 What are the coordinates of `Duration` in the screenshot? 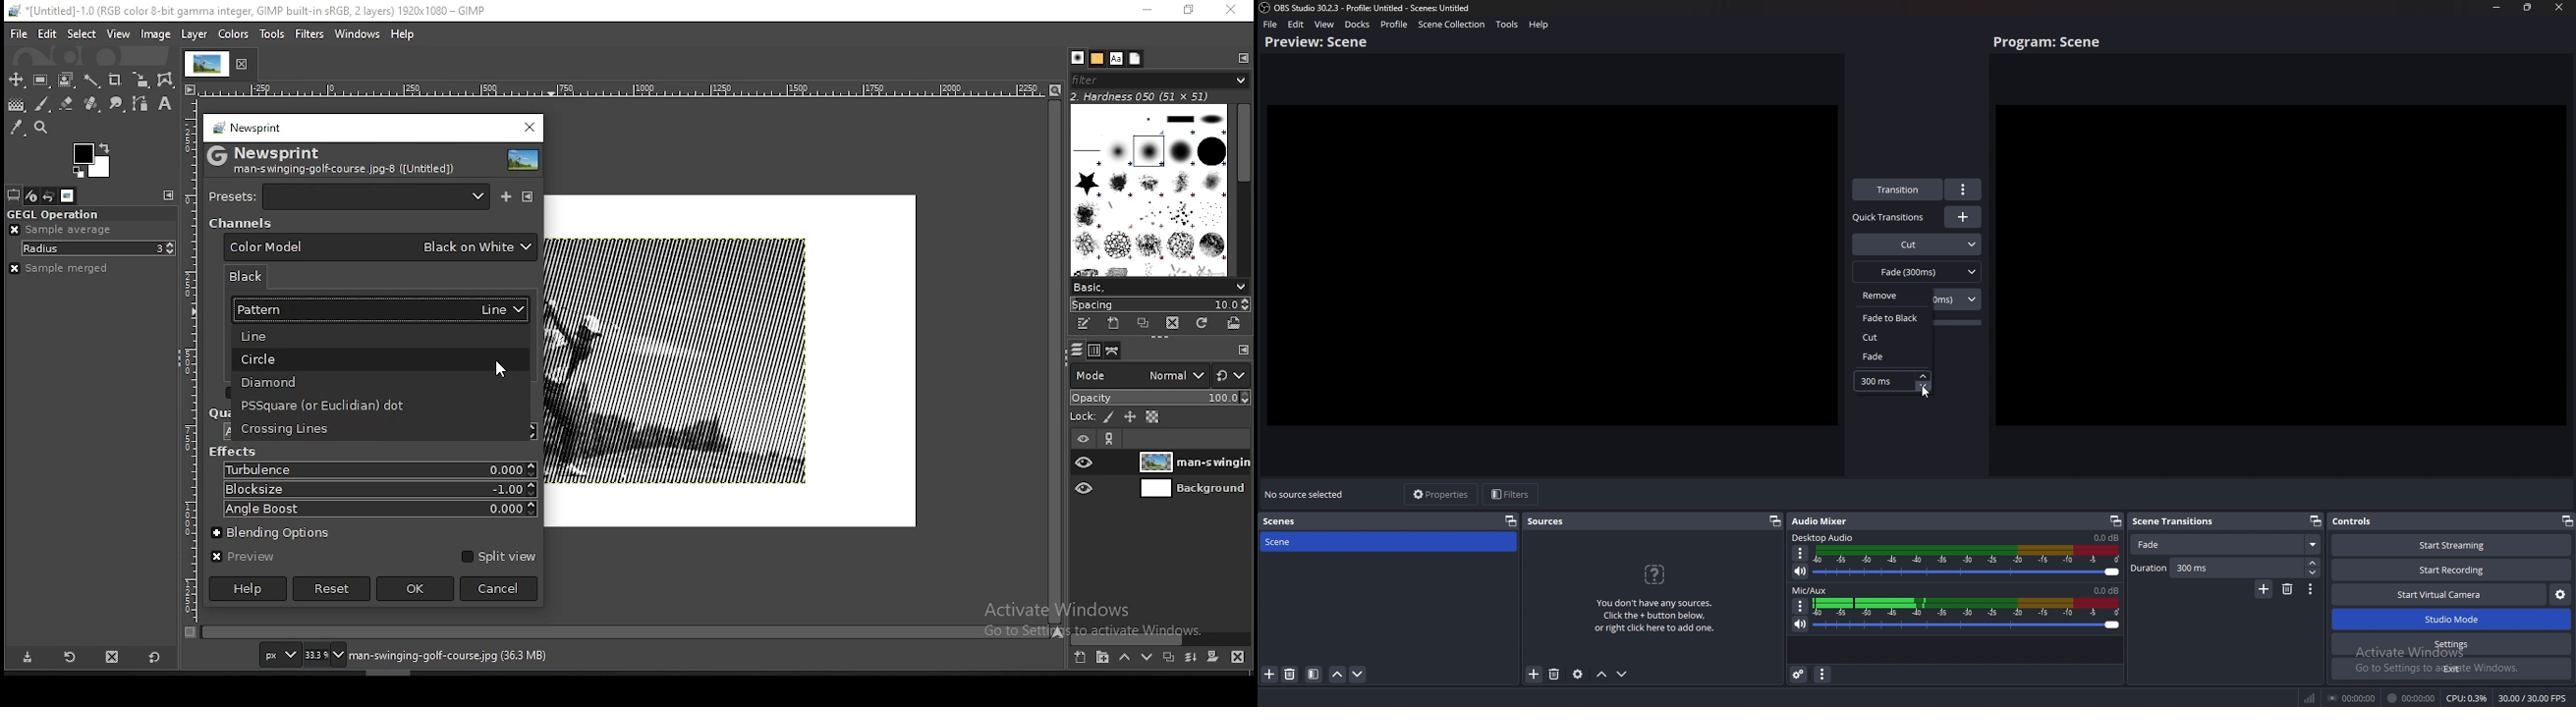 It's located at (2225, 568).